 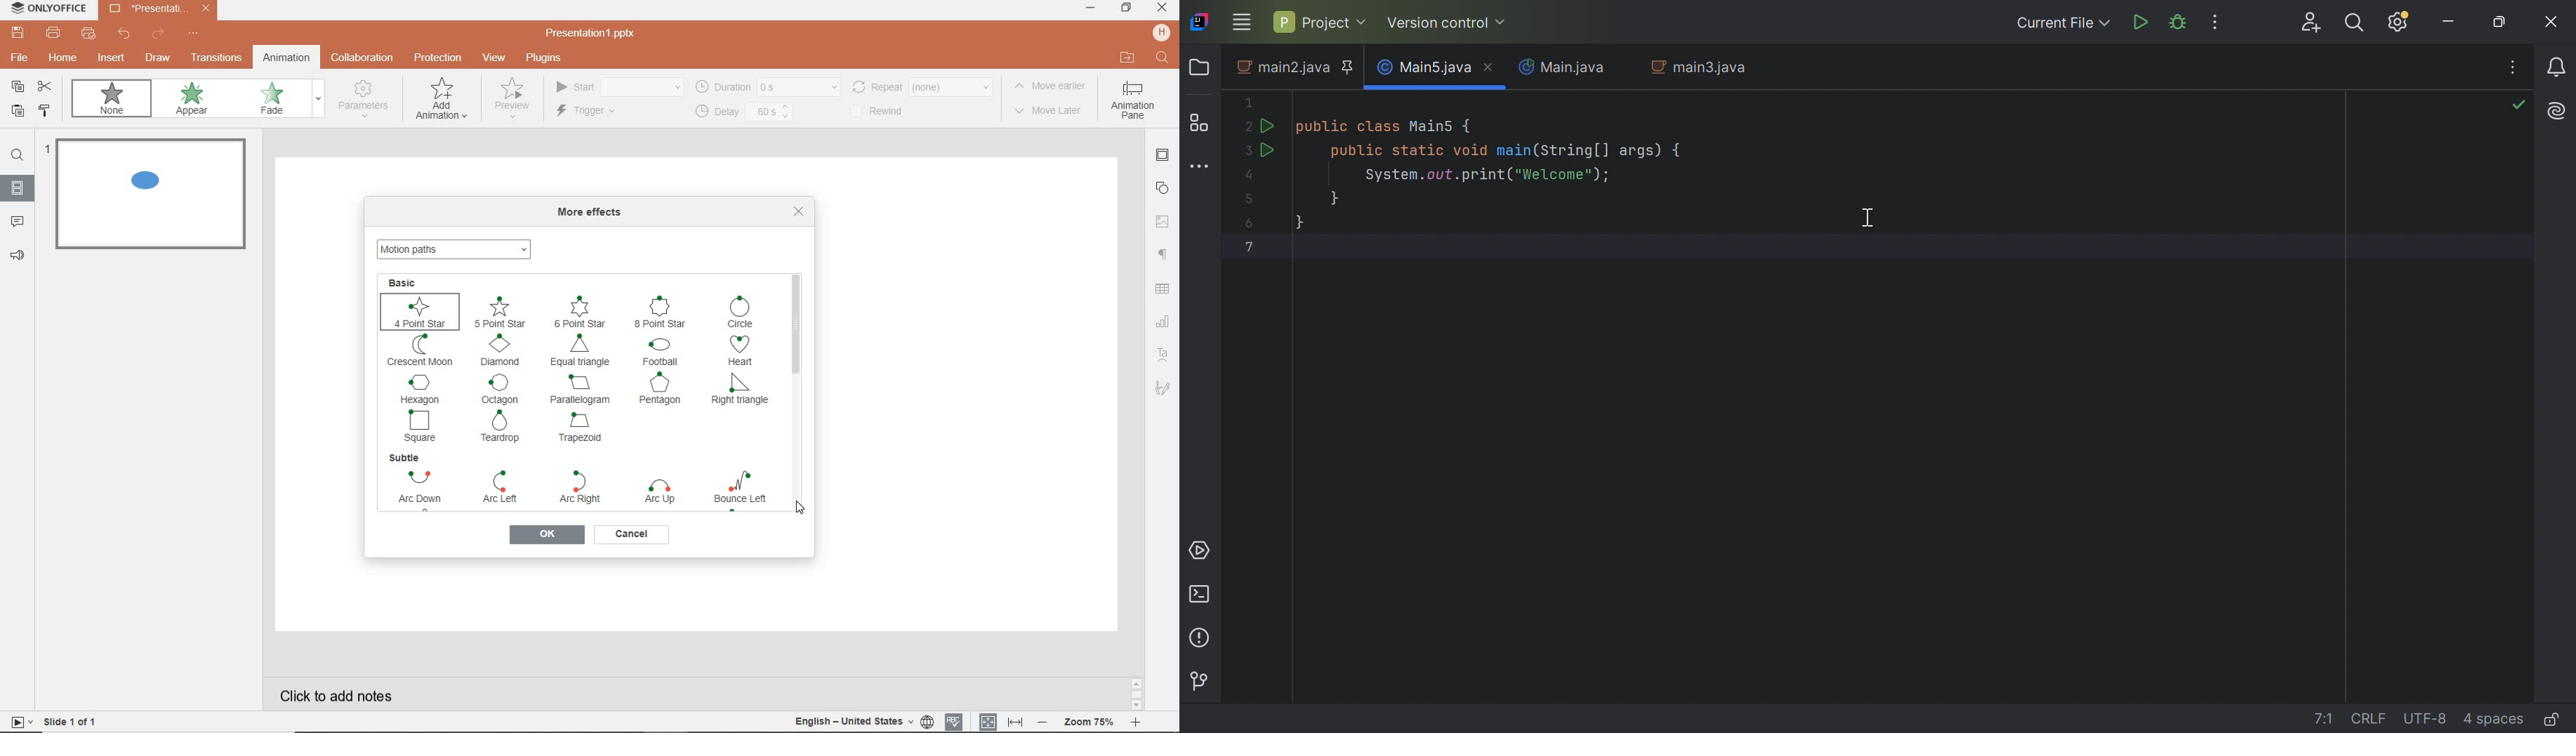 I want to click on CIRCLE, so click(x=743, y=312).